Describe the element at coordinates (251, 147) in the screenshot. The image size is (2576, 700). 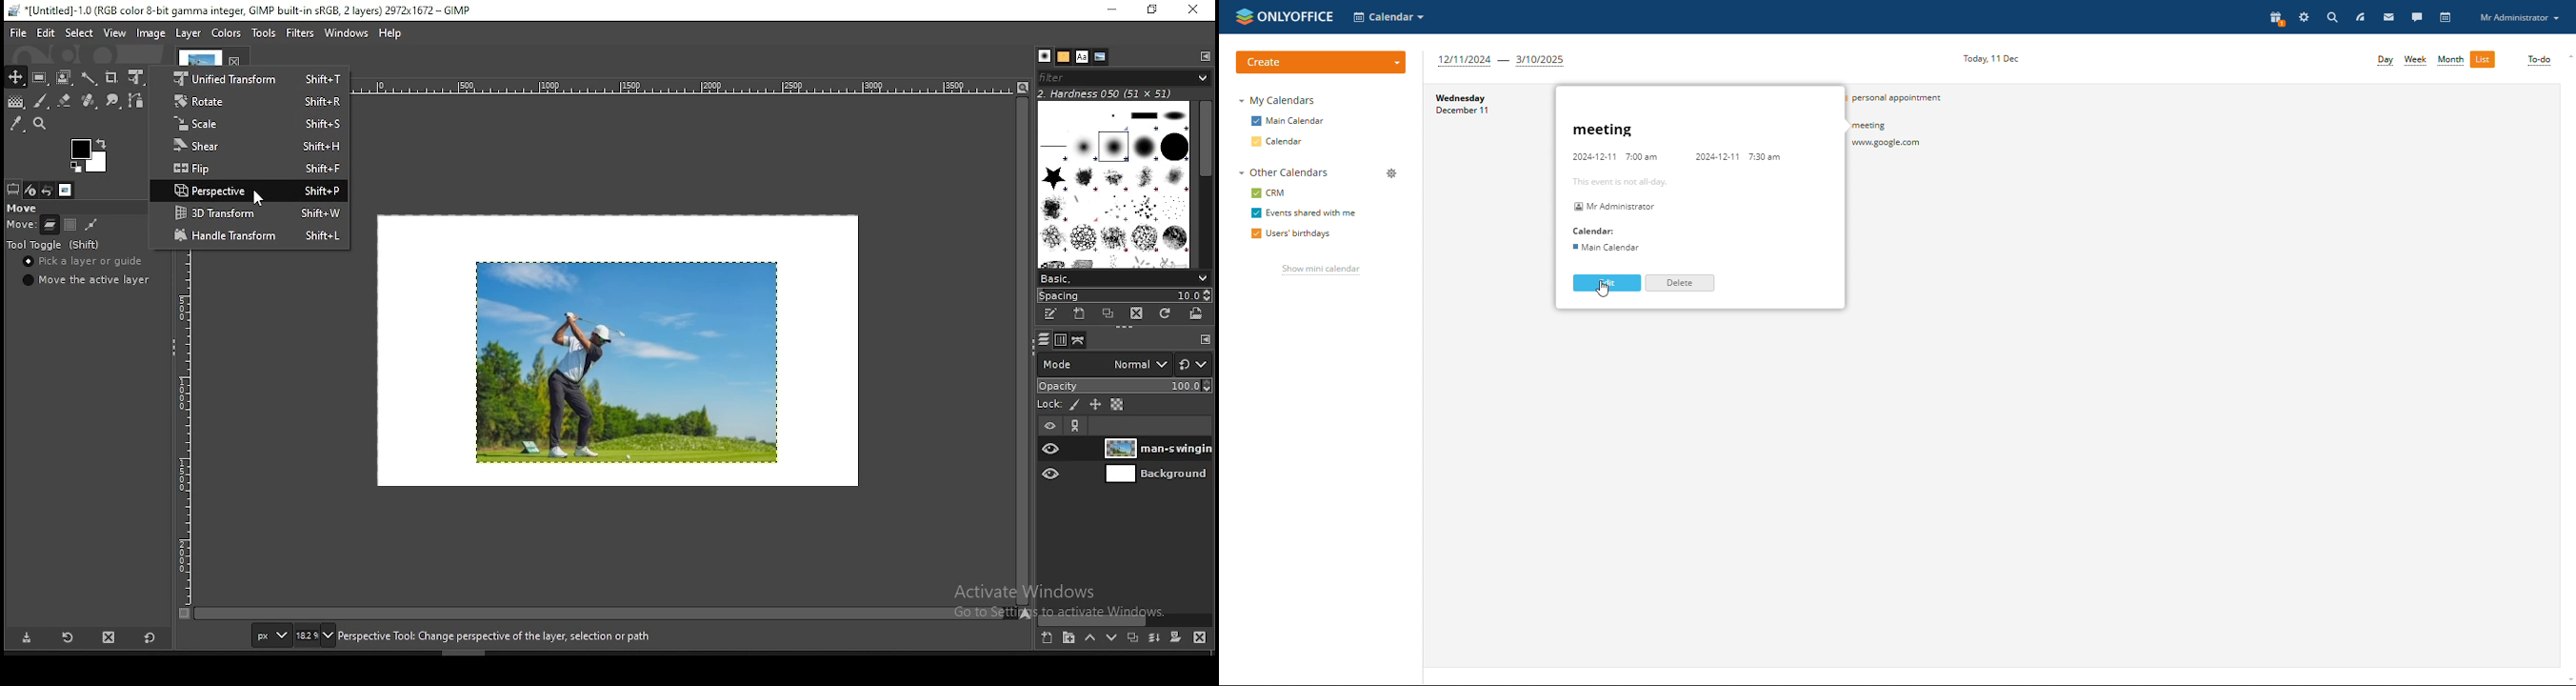
I see `shear` at that location.